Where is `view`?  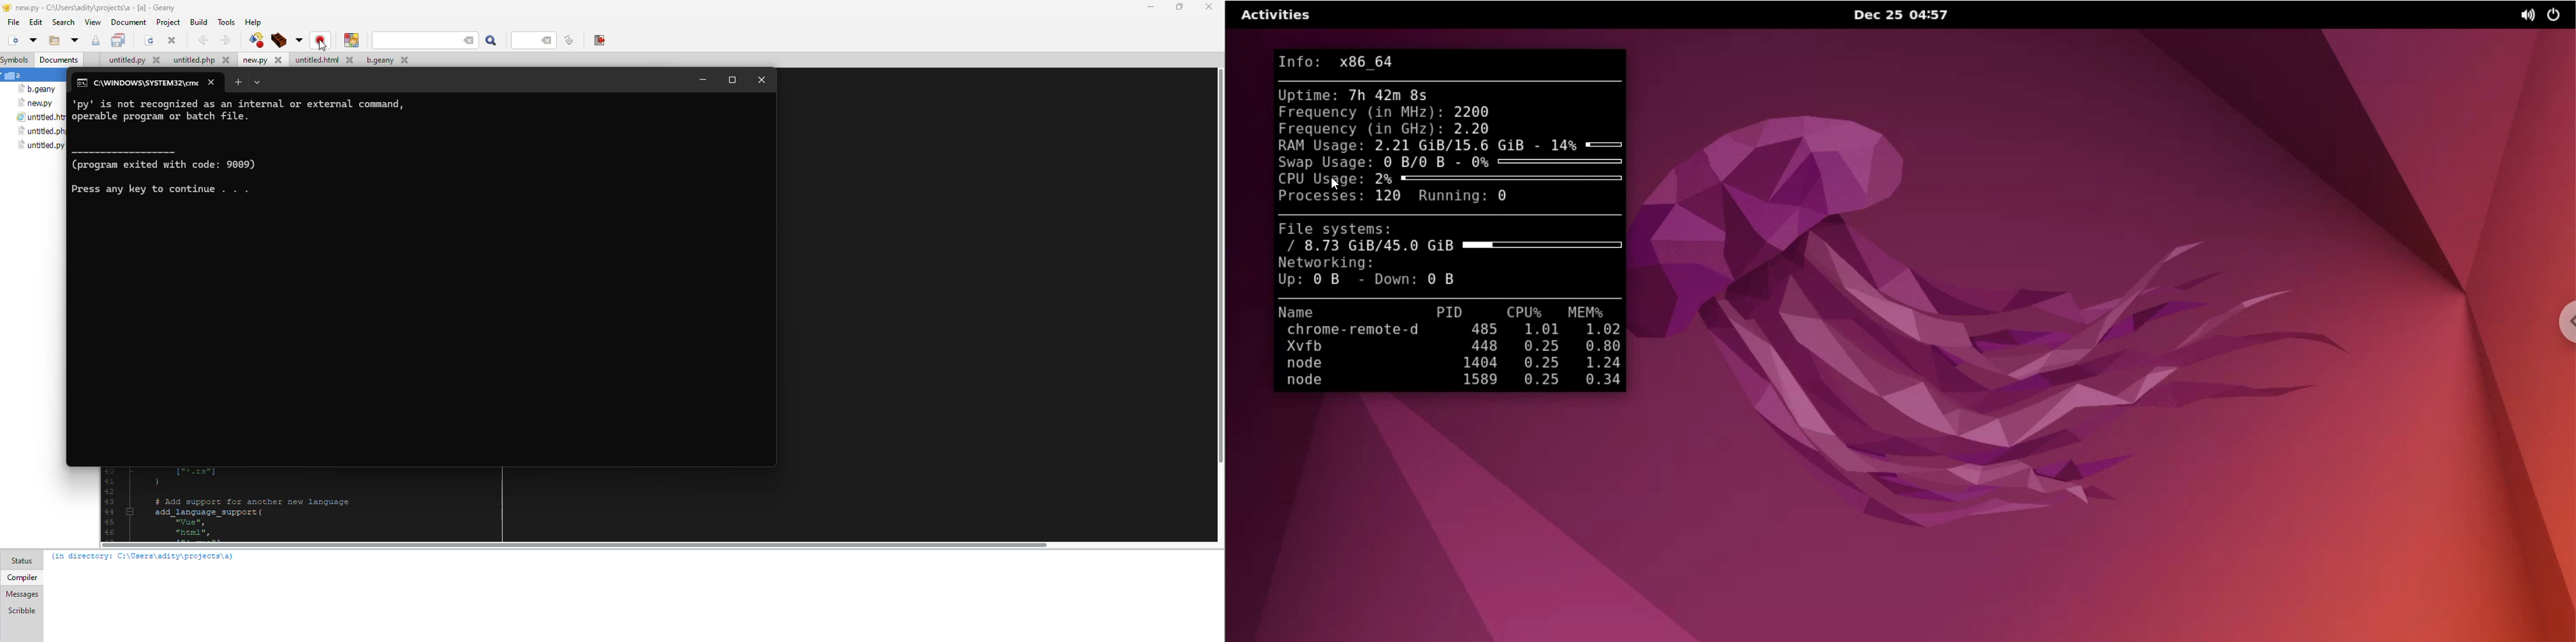 view is located at coordinates (93, 22).